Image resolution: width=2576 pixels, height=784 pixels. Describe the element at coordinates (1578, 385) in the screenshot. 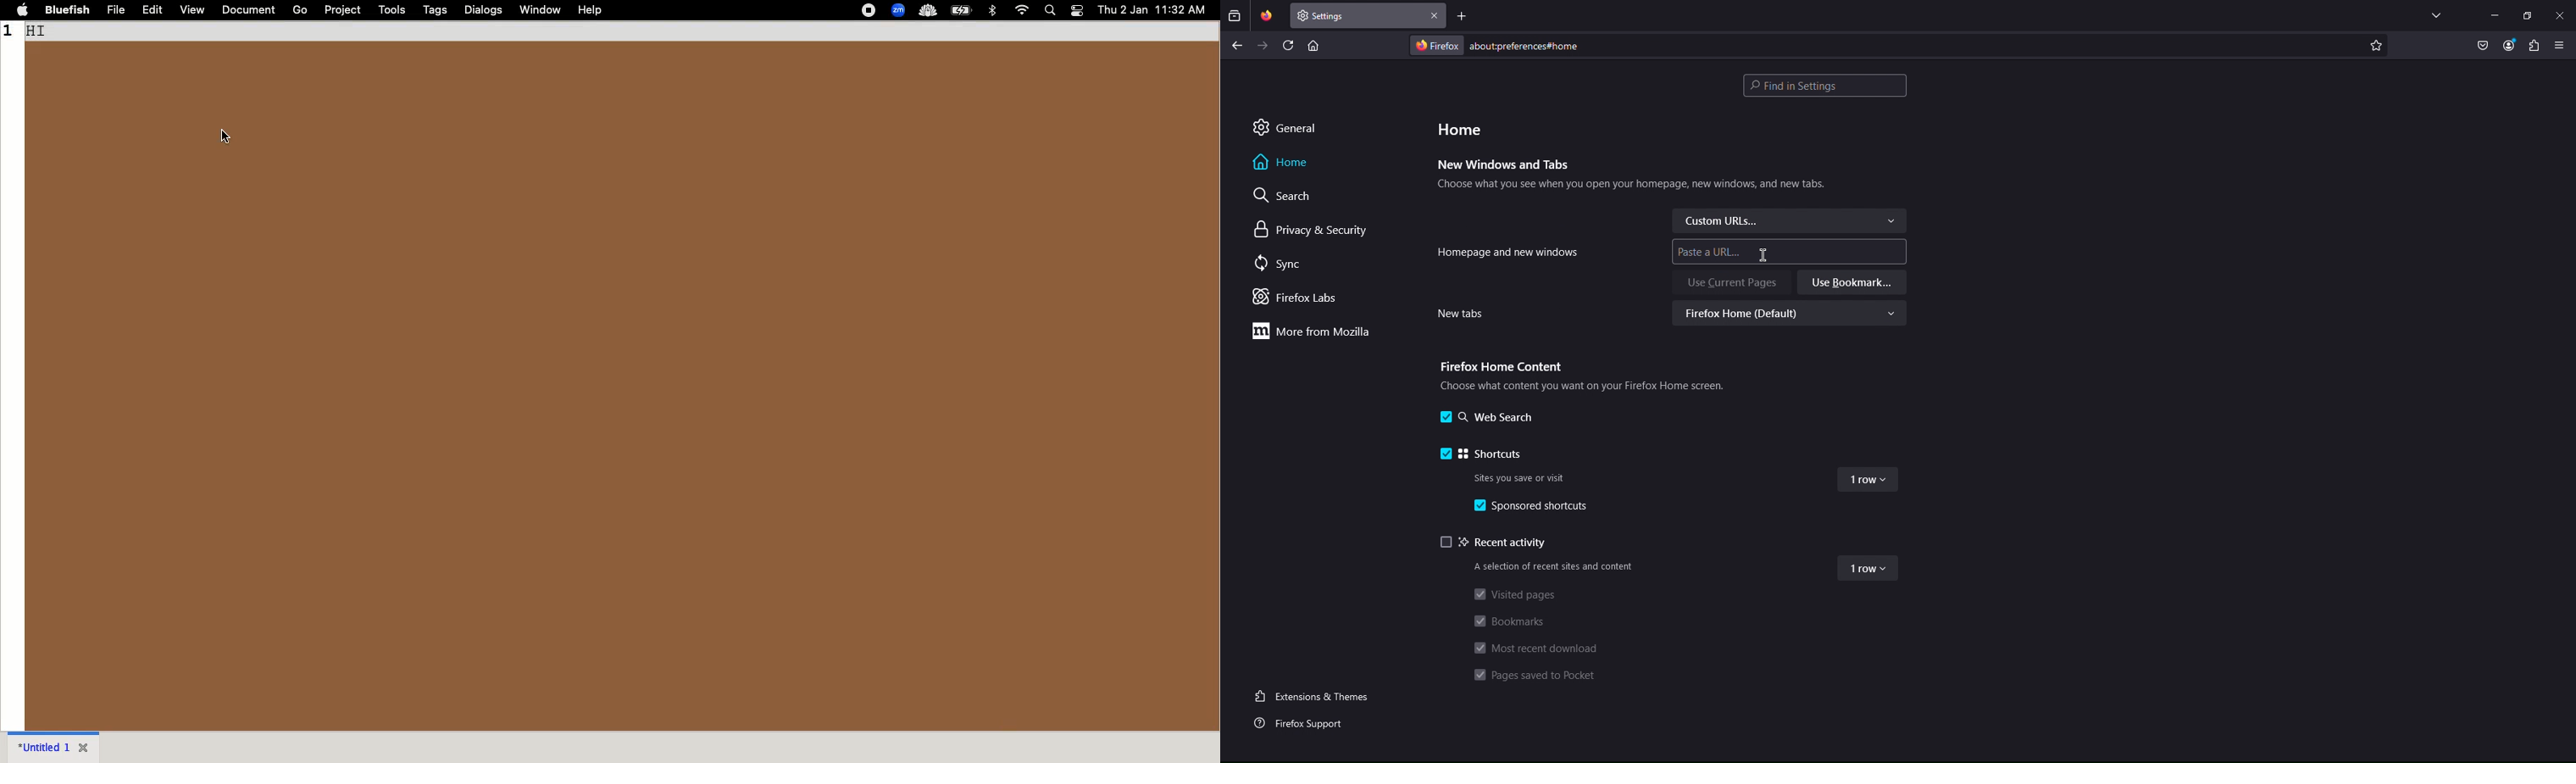

I see `Choose what content you want on your Firefox Home screen` at that location.